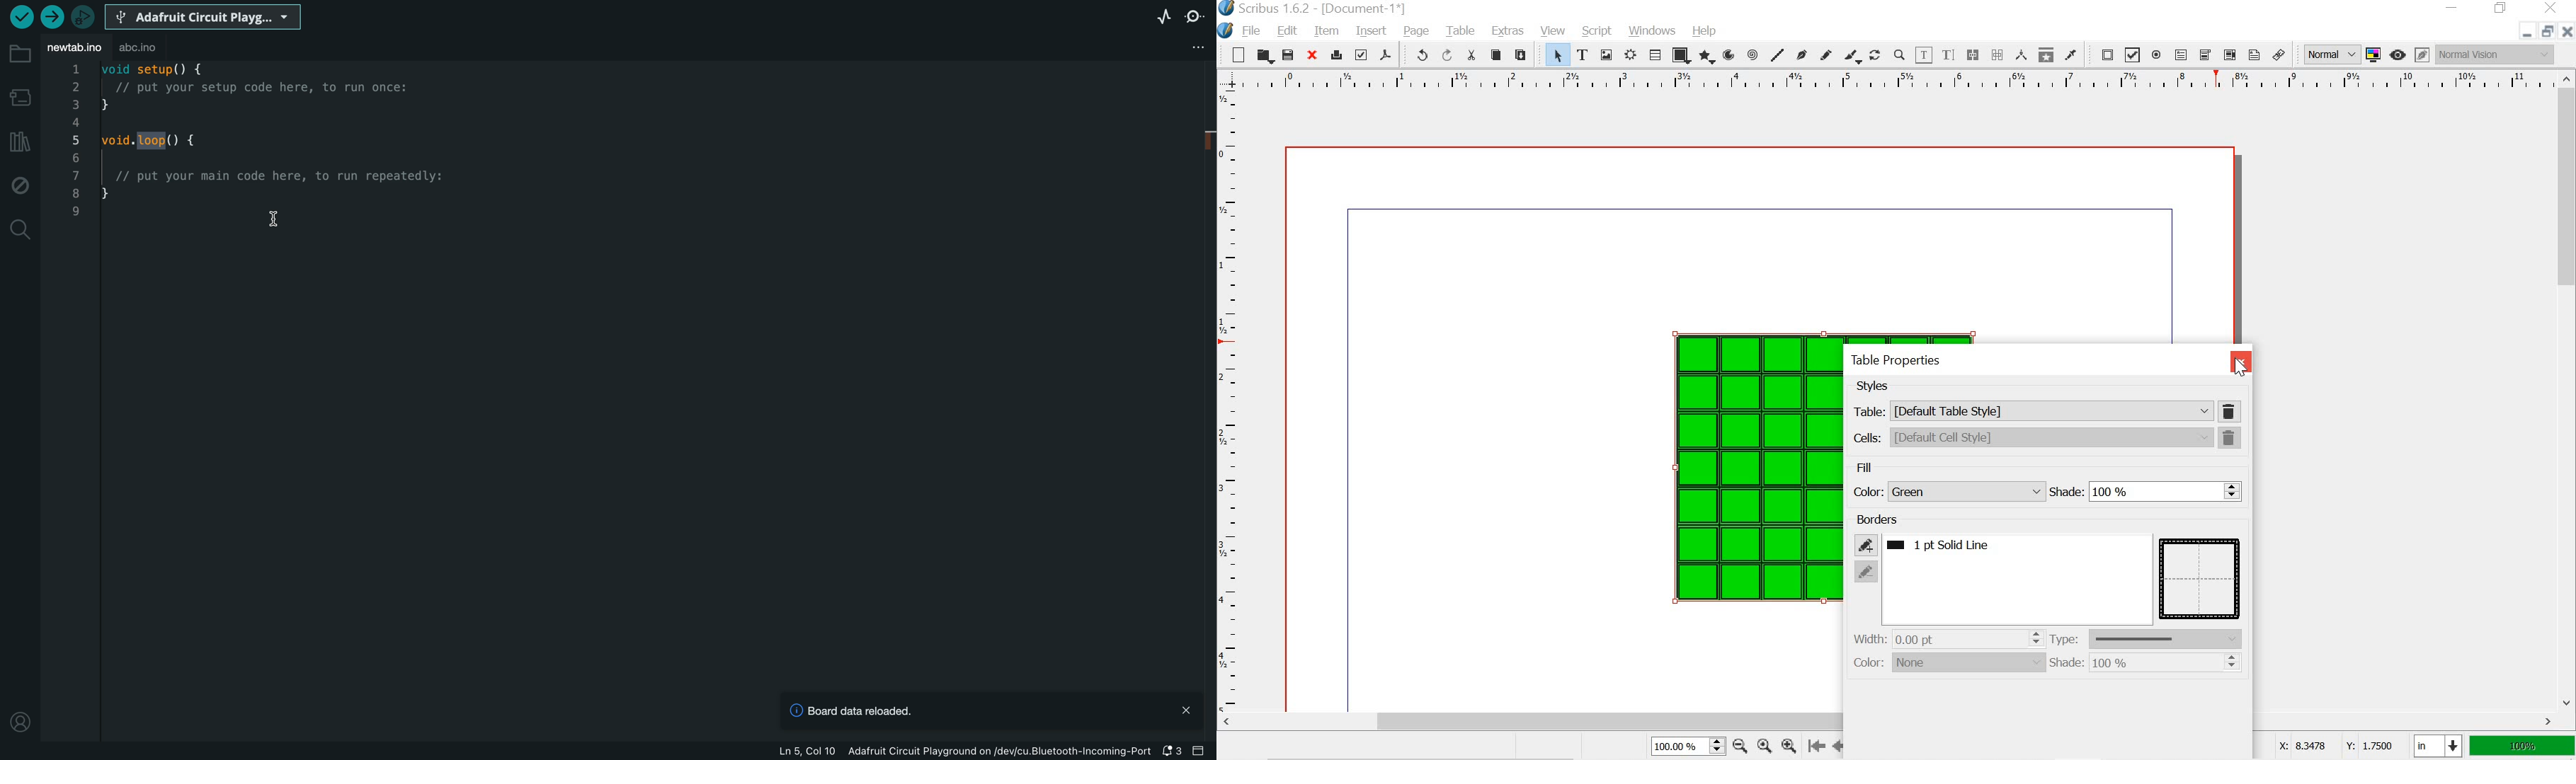  I want to click on redo, so click(1446, 54).